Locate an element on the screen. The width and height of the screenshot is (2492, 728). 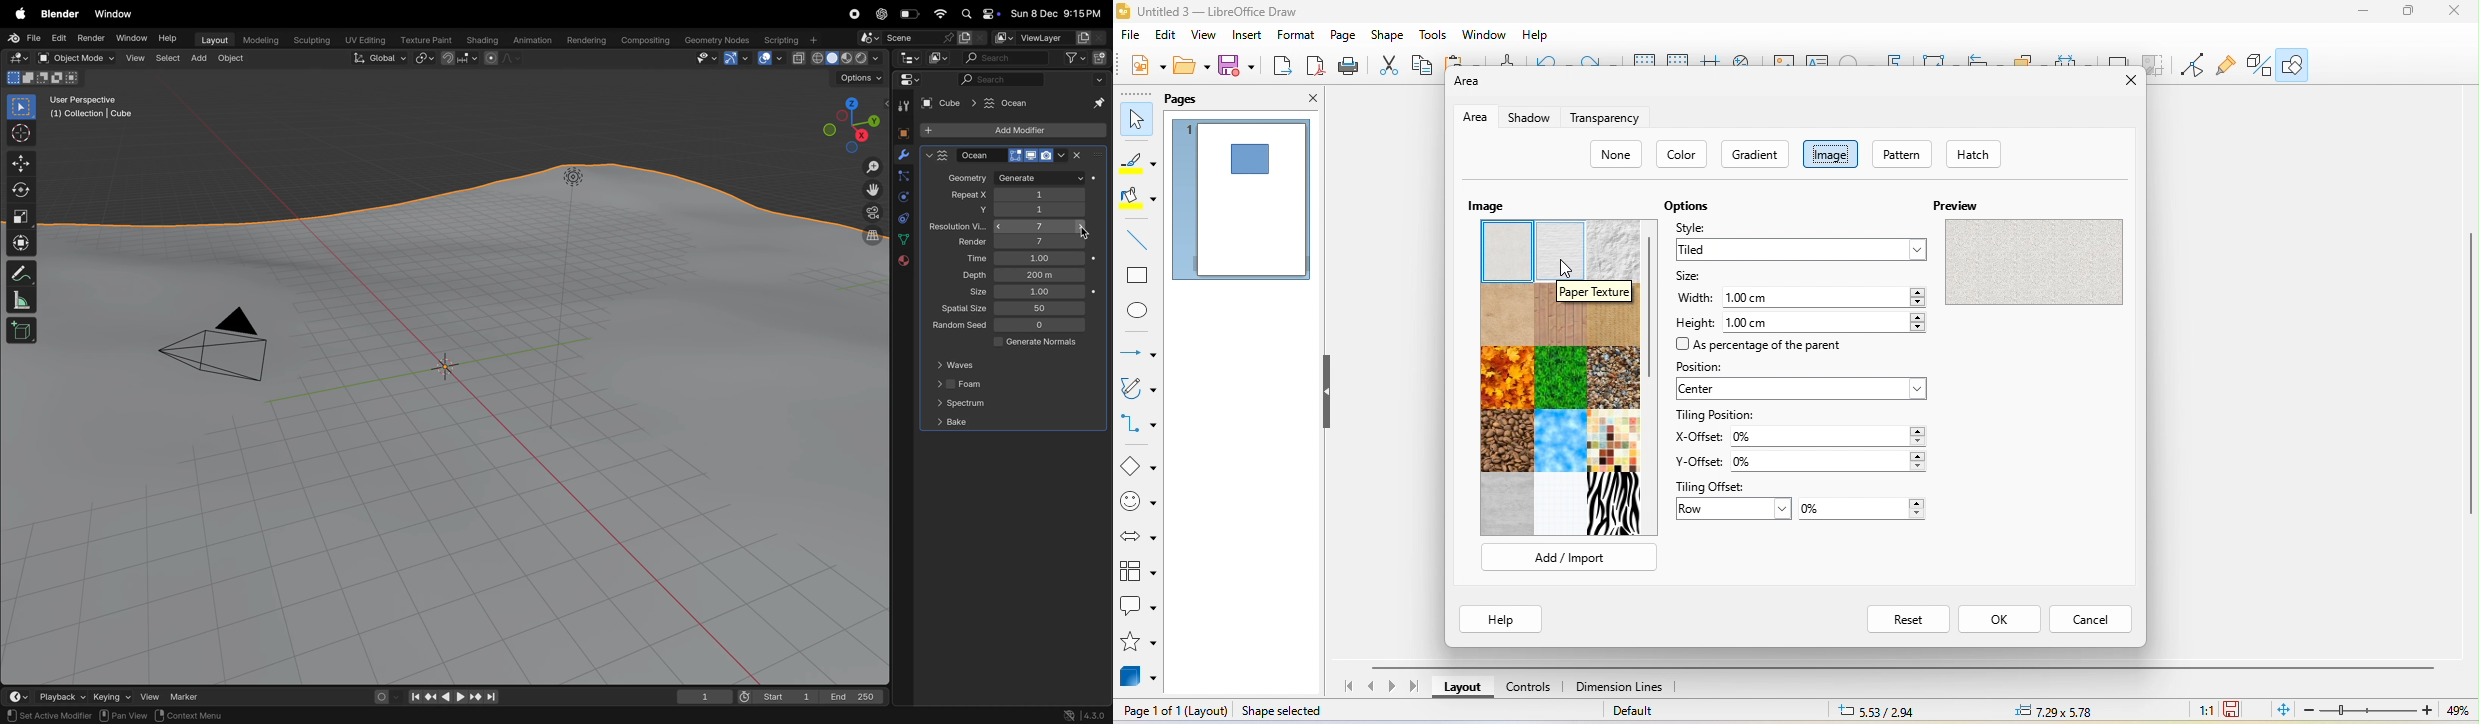
snap to grid is located at coordinates (1679, 61).